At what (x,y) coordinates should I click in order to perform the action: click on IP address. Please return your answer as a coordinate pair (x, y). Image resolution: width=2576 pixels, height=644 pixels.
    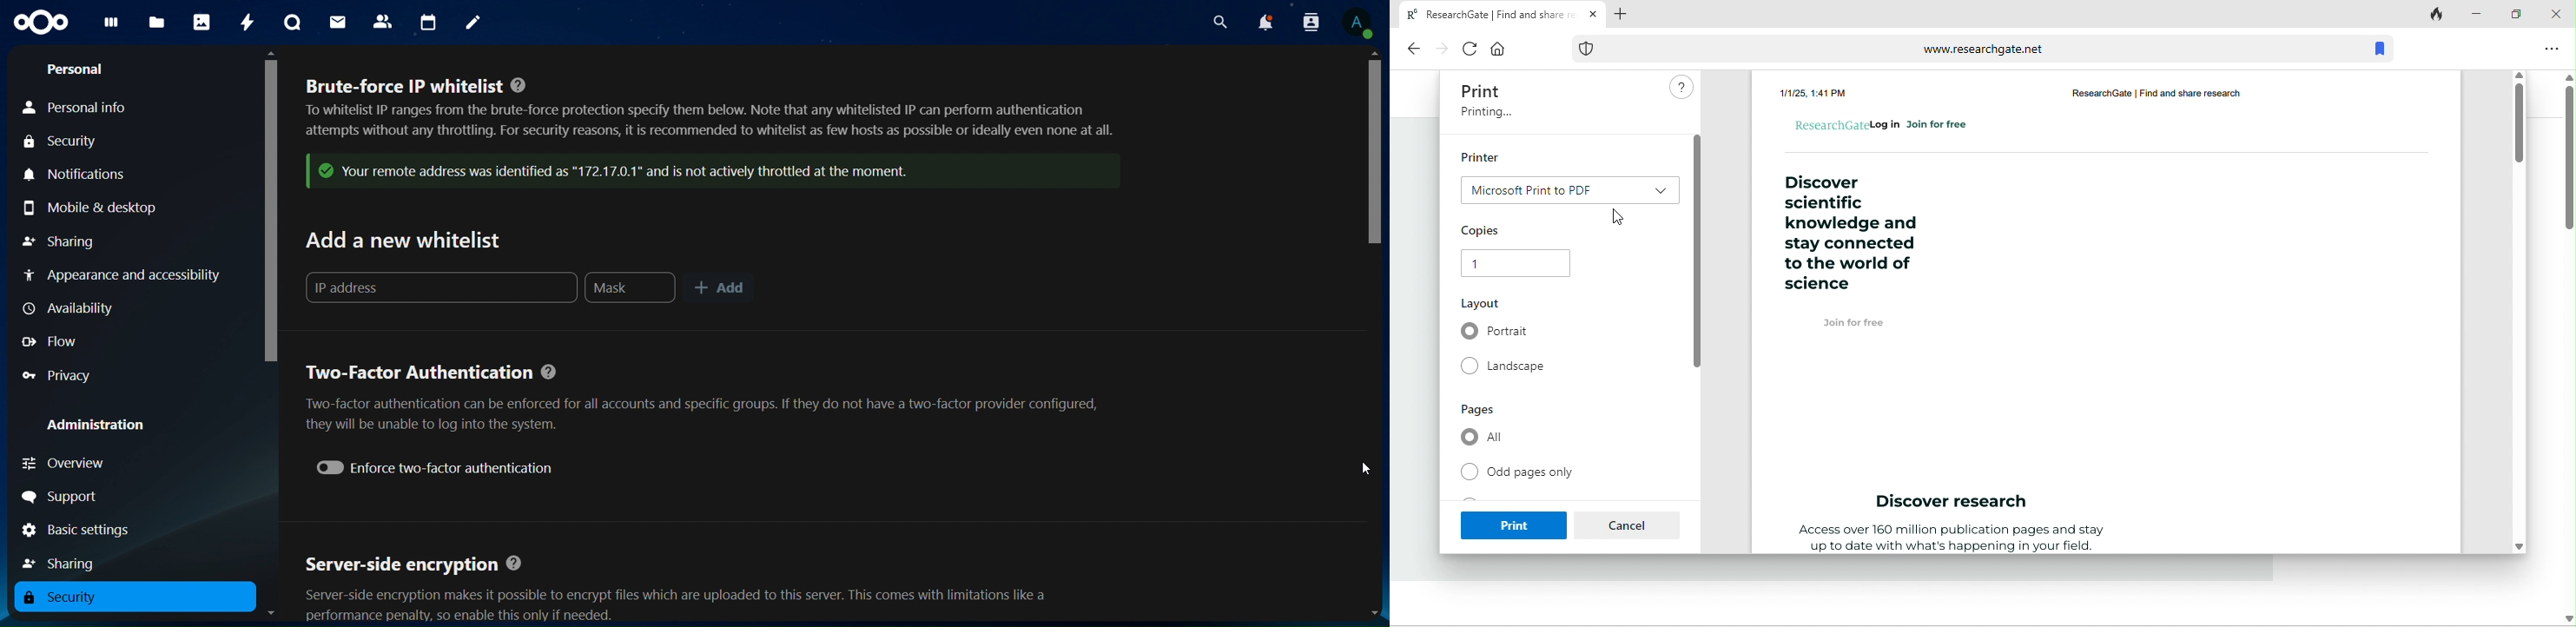
    Looking at the image, I should click on (443, 287).